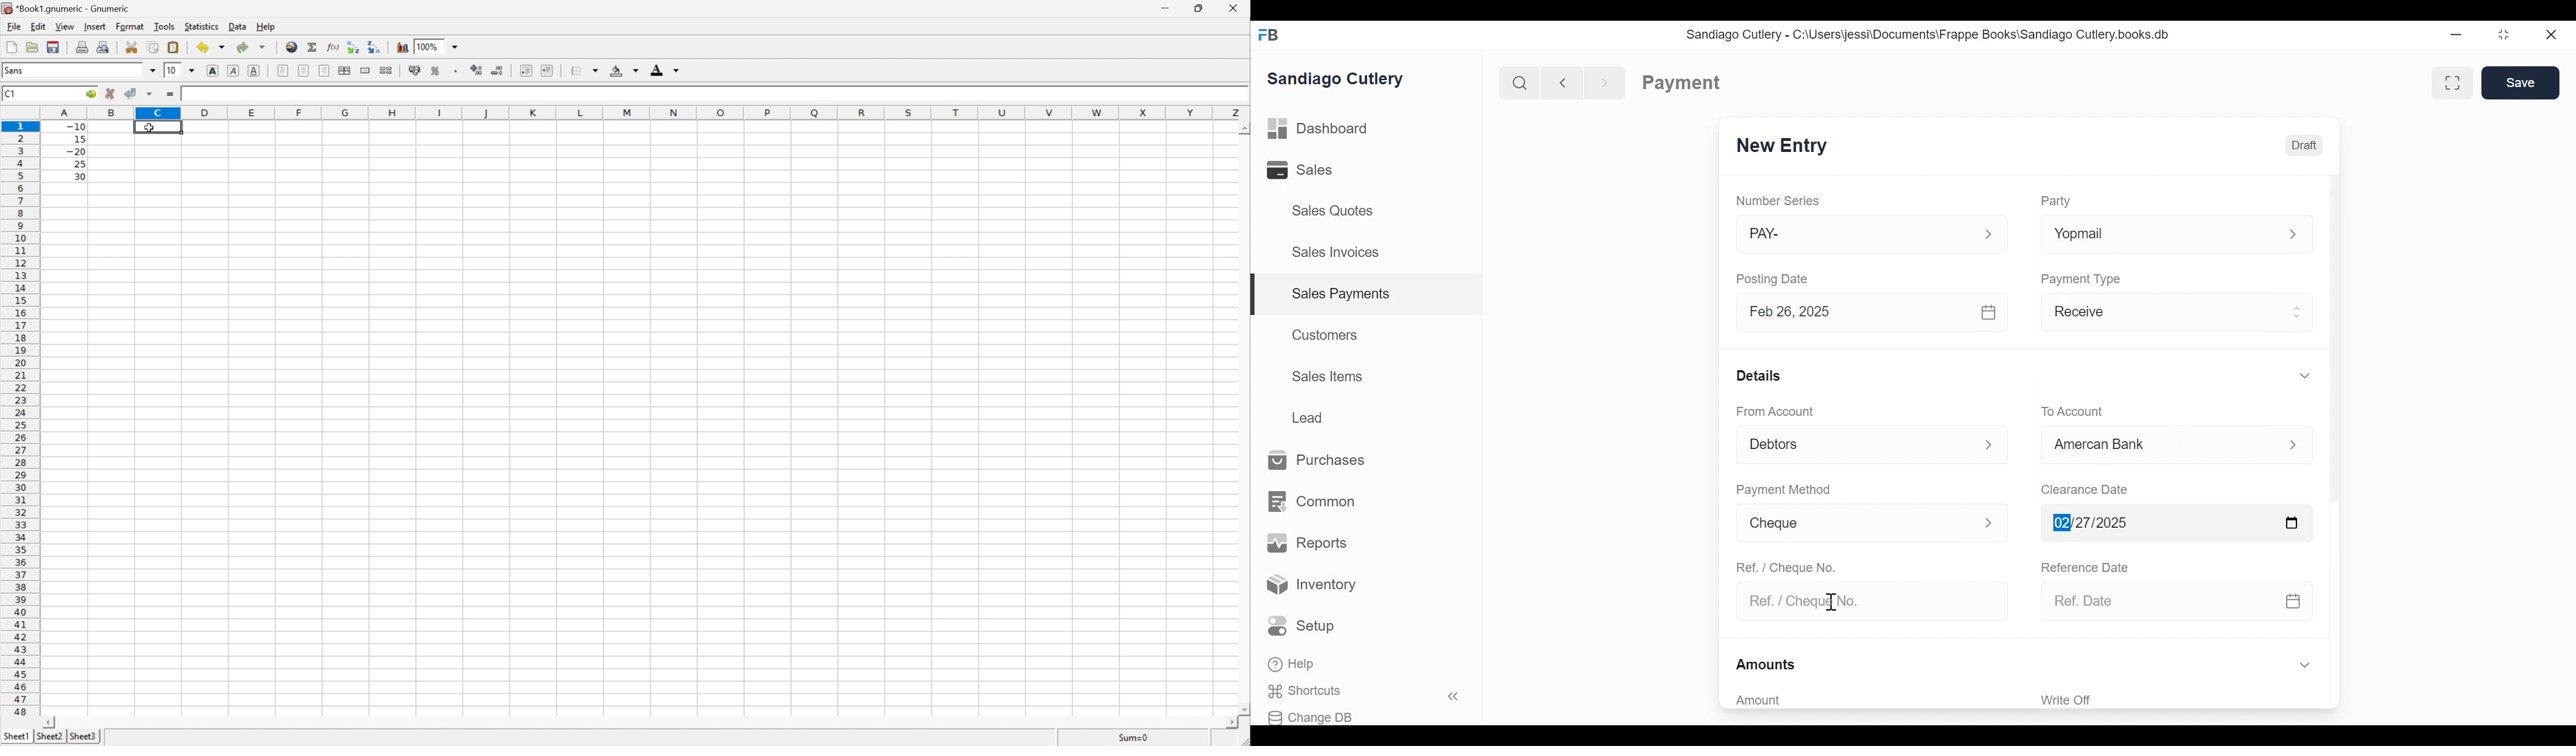 Image resolution: width=2576 pixels, height=756 pixels. What do you see at coordinates (2154, 235) in the screenshot?
I see `Yopmail` at bounding box center [2154, 235].